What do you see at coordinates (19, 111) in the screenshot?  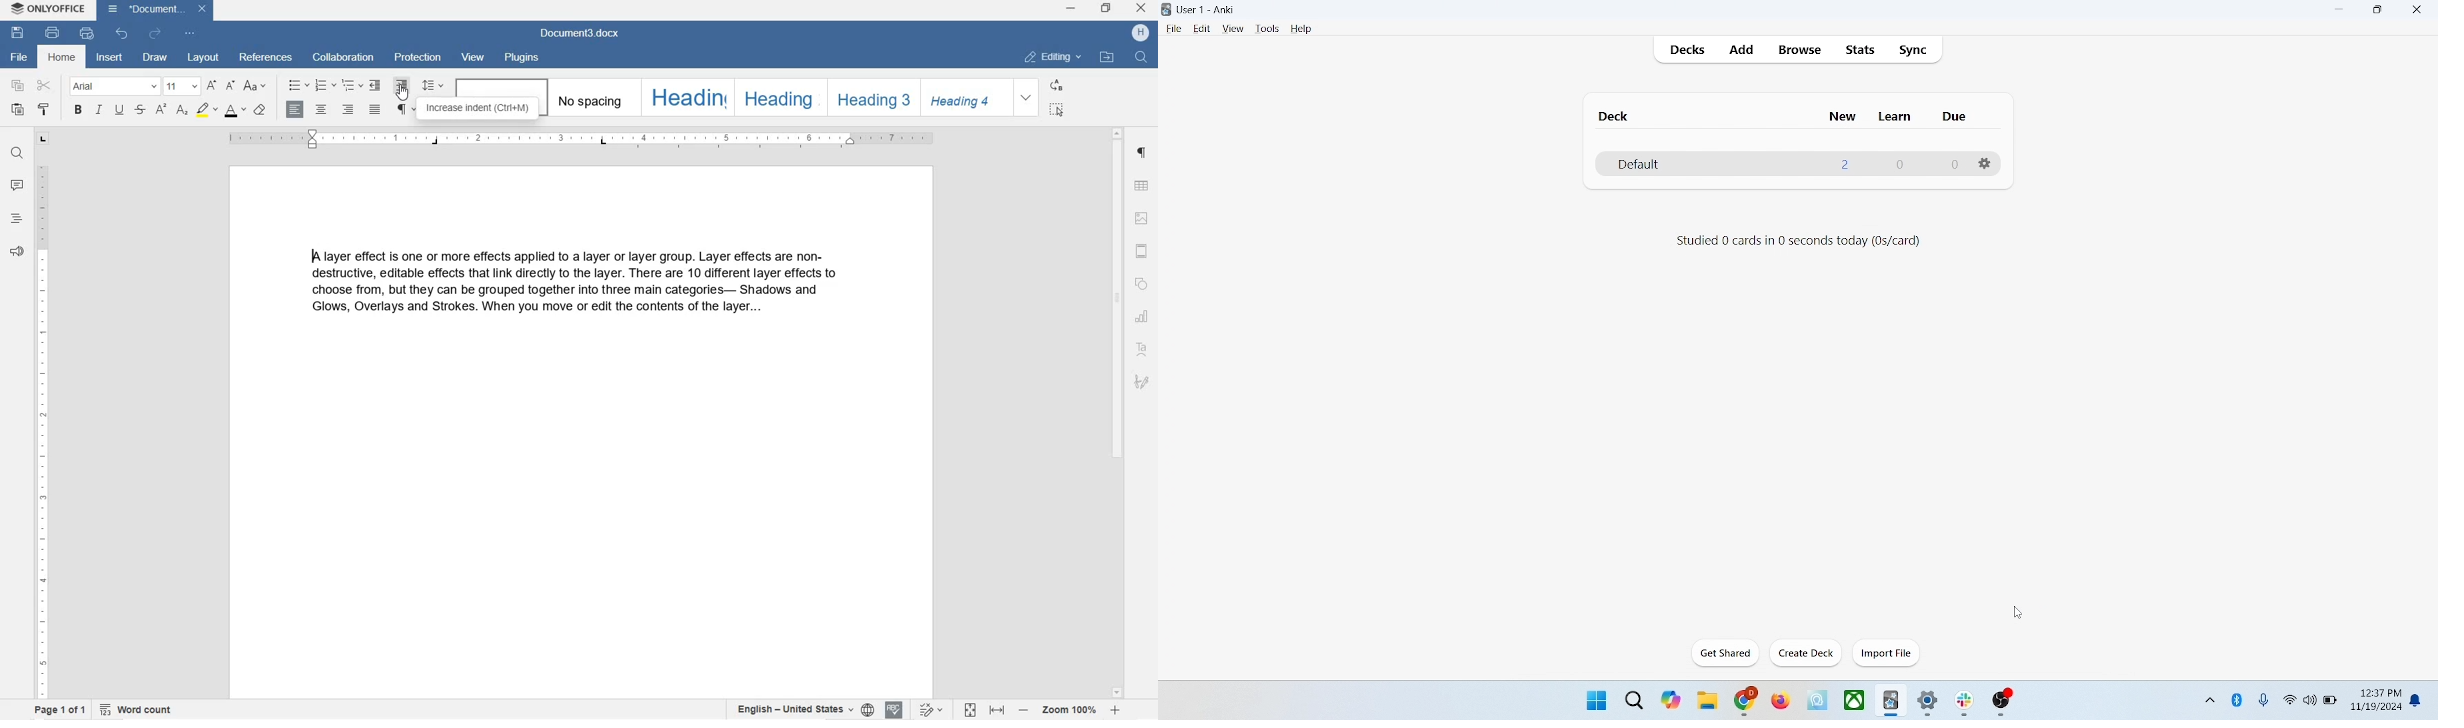 I see `PASTE` at bounding box center [19, 111].